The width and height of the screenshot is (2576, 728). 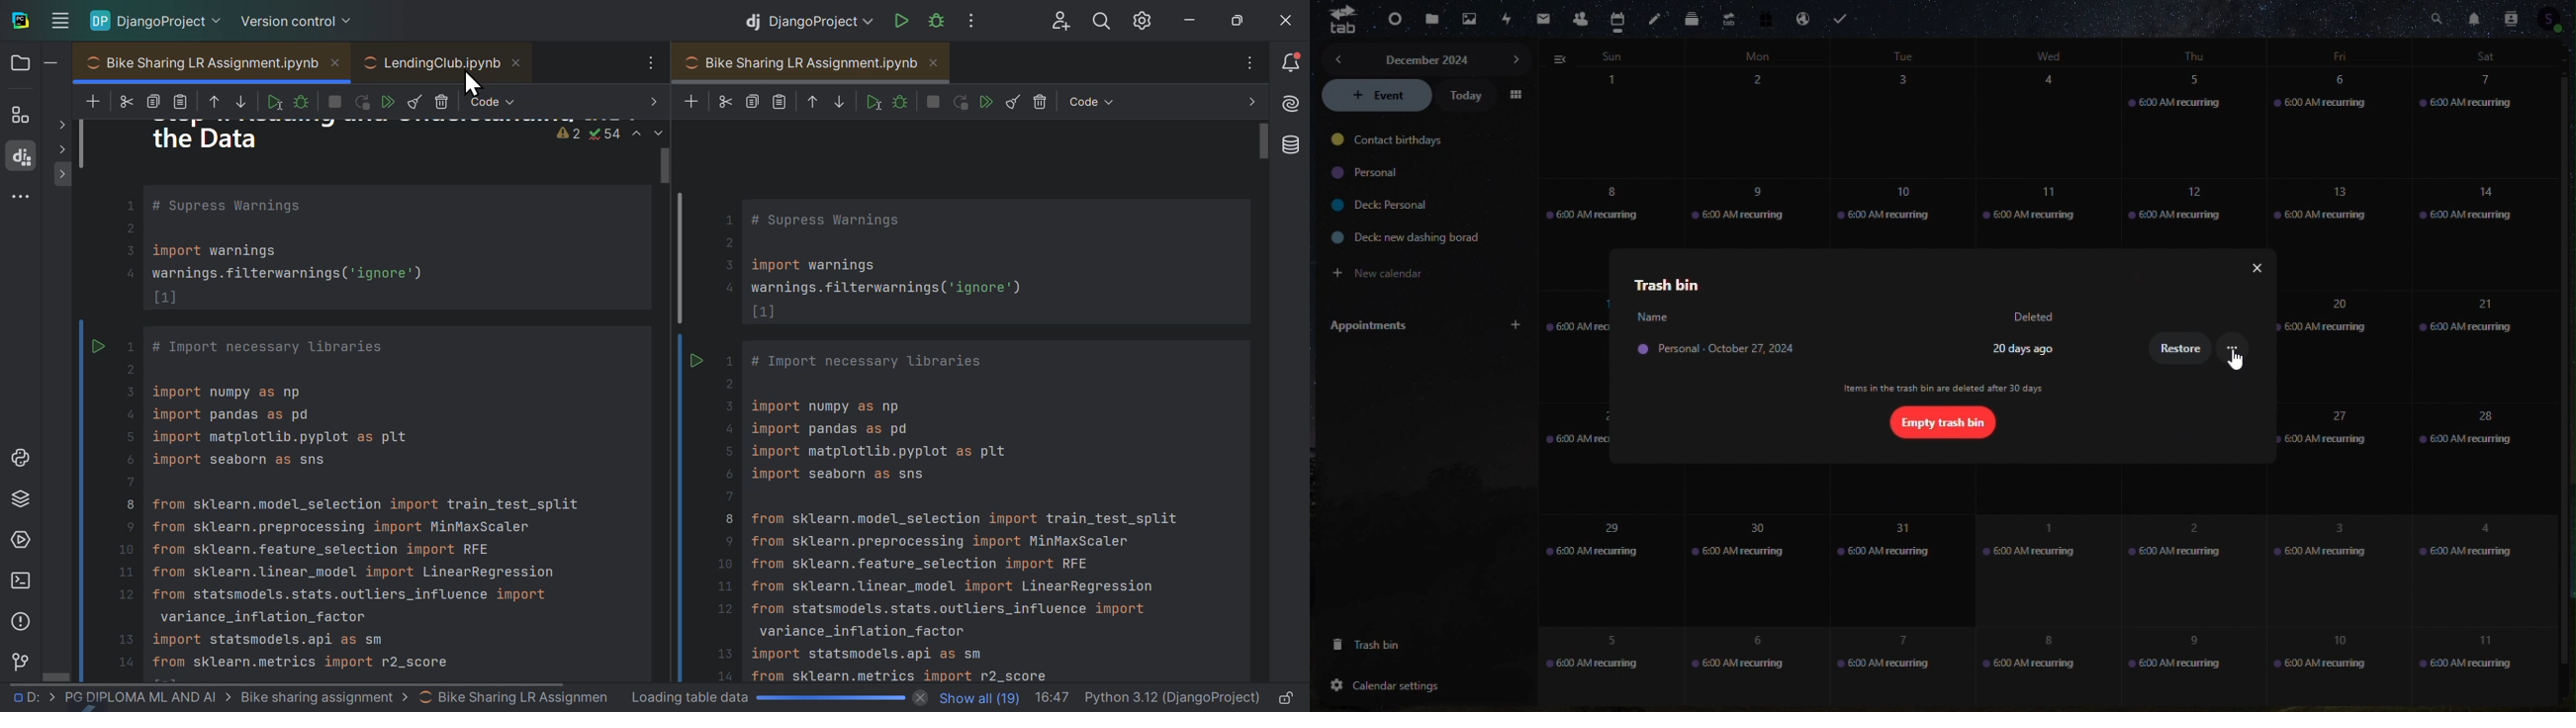 What do you see at coordinates (808, 18) in the screenshot?
I see `Django project` at bounding box center [808, 18].